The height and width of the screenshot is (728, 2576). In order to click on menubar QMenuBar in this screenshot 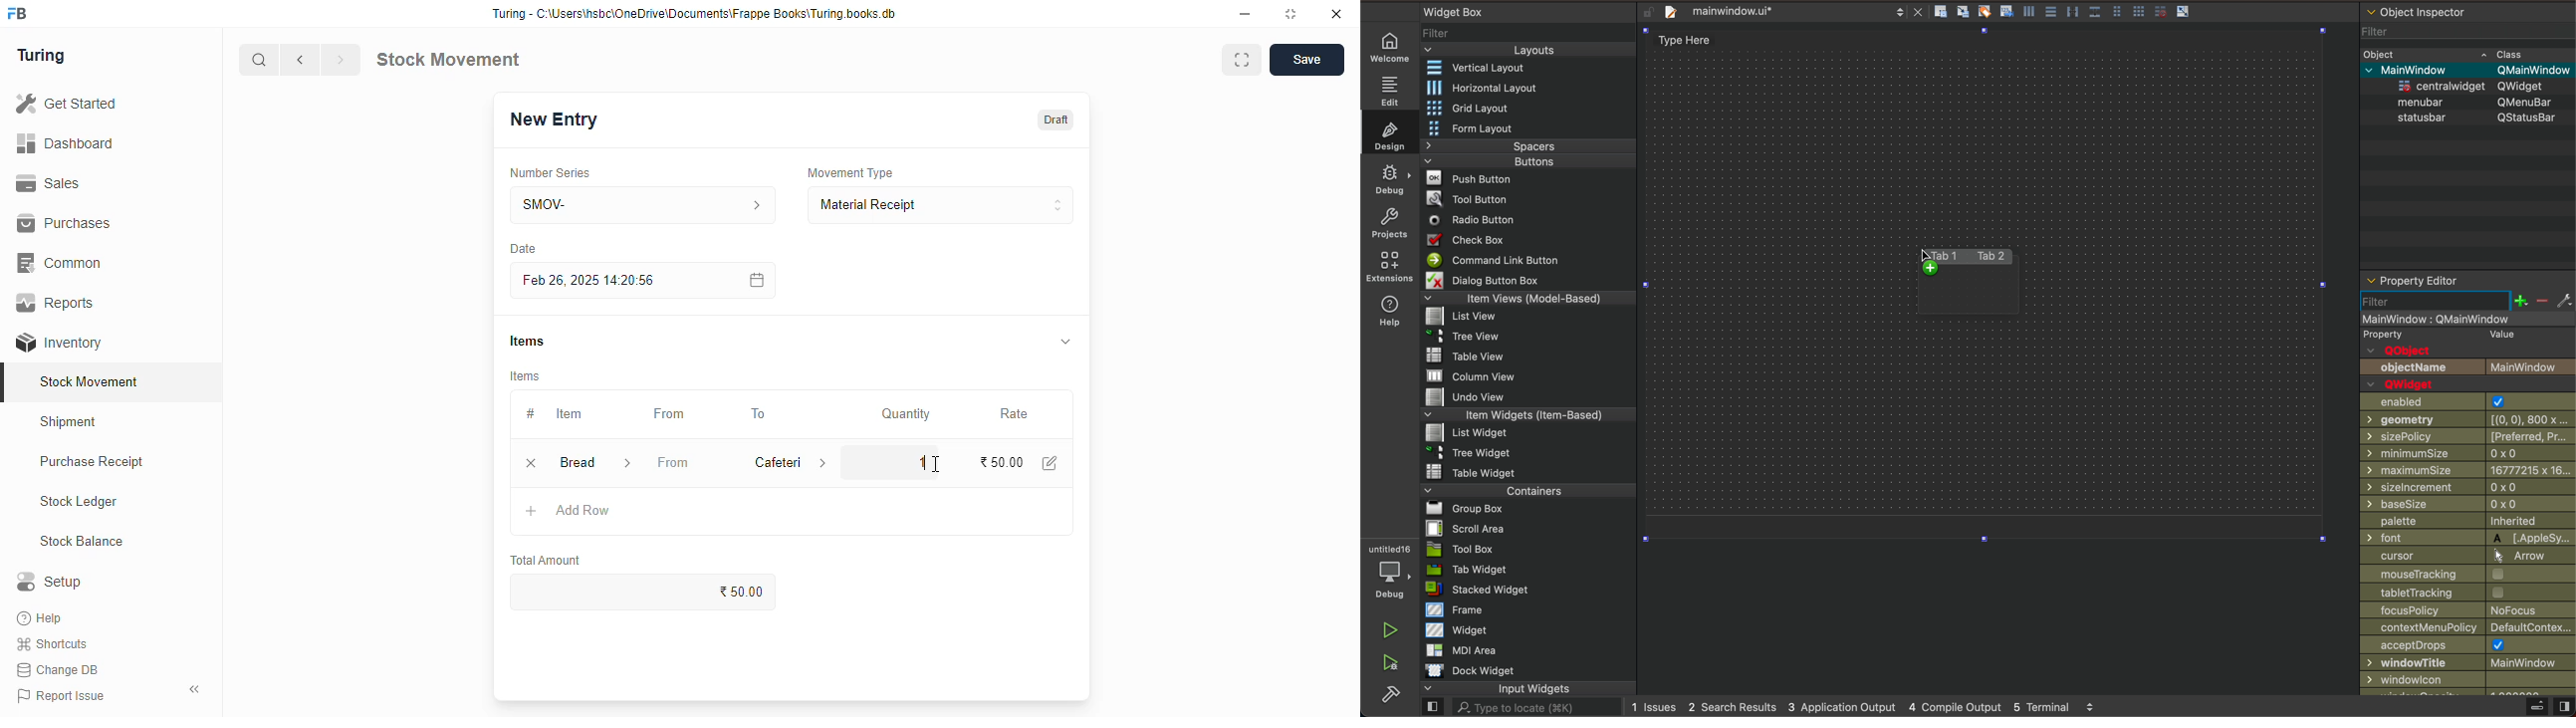, I will do `click(2466, 101)`.